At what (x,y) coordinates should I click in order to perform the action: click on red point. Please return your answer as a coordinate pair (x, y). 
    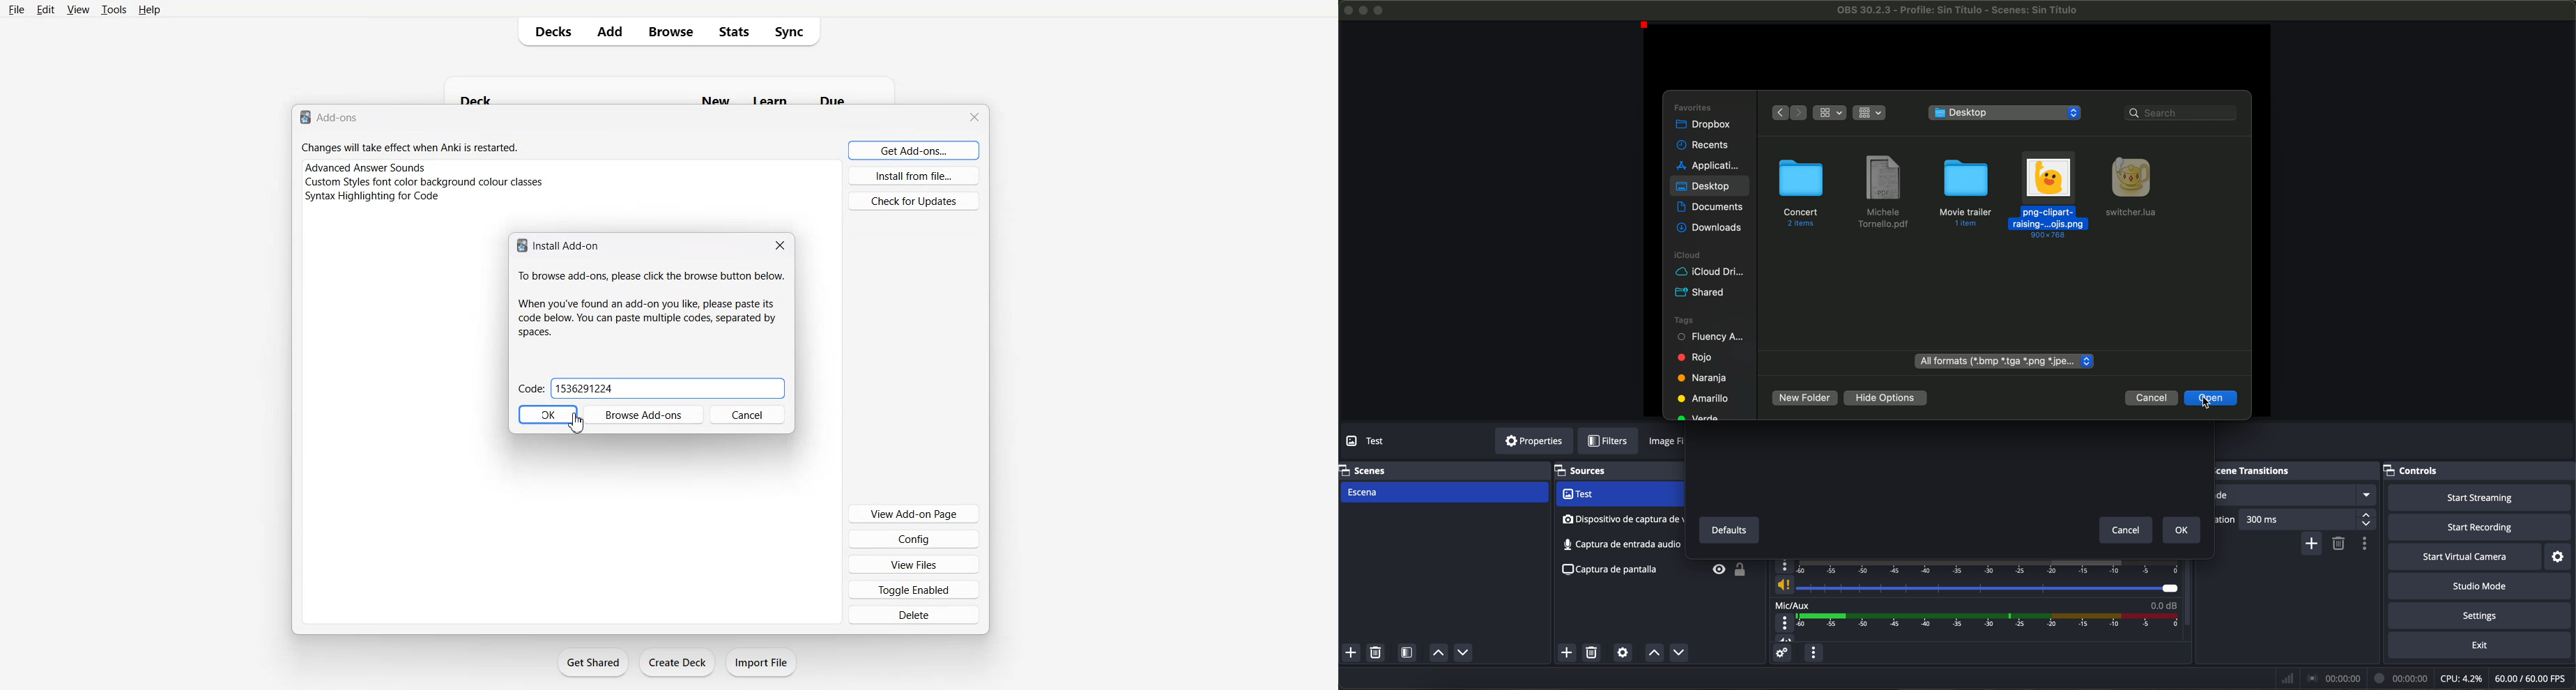
    Looking at the image, I should click on (1647, 26).